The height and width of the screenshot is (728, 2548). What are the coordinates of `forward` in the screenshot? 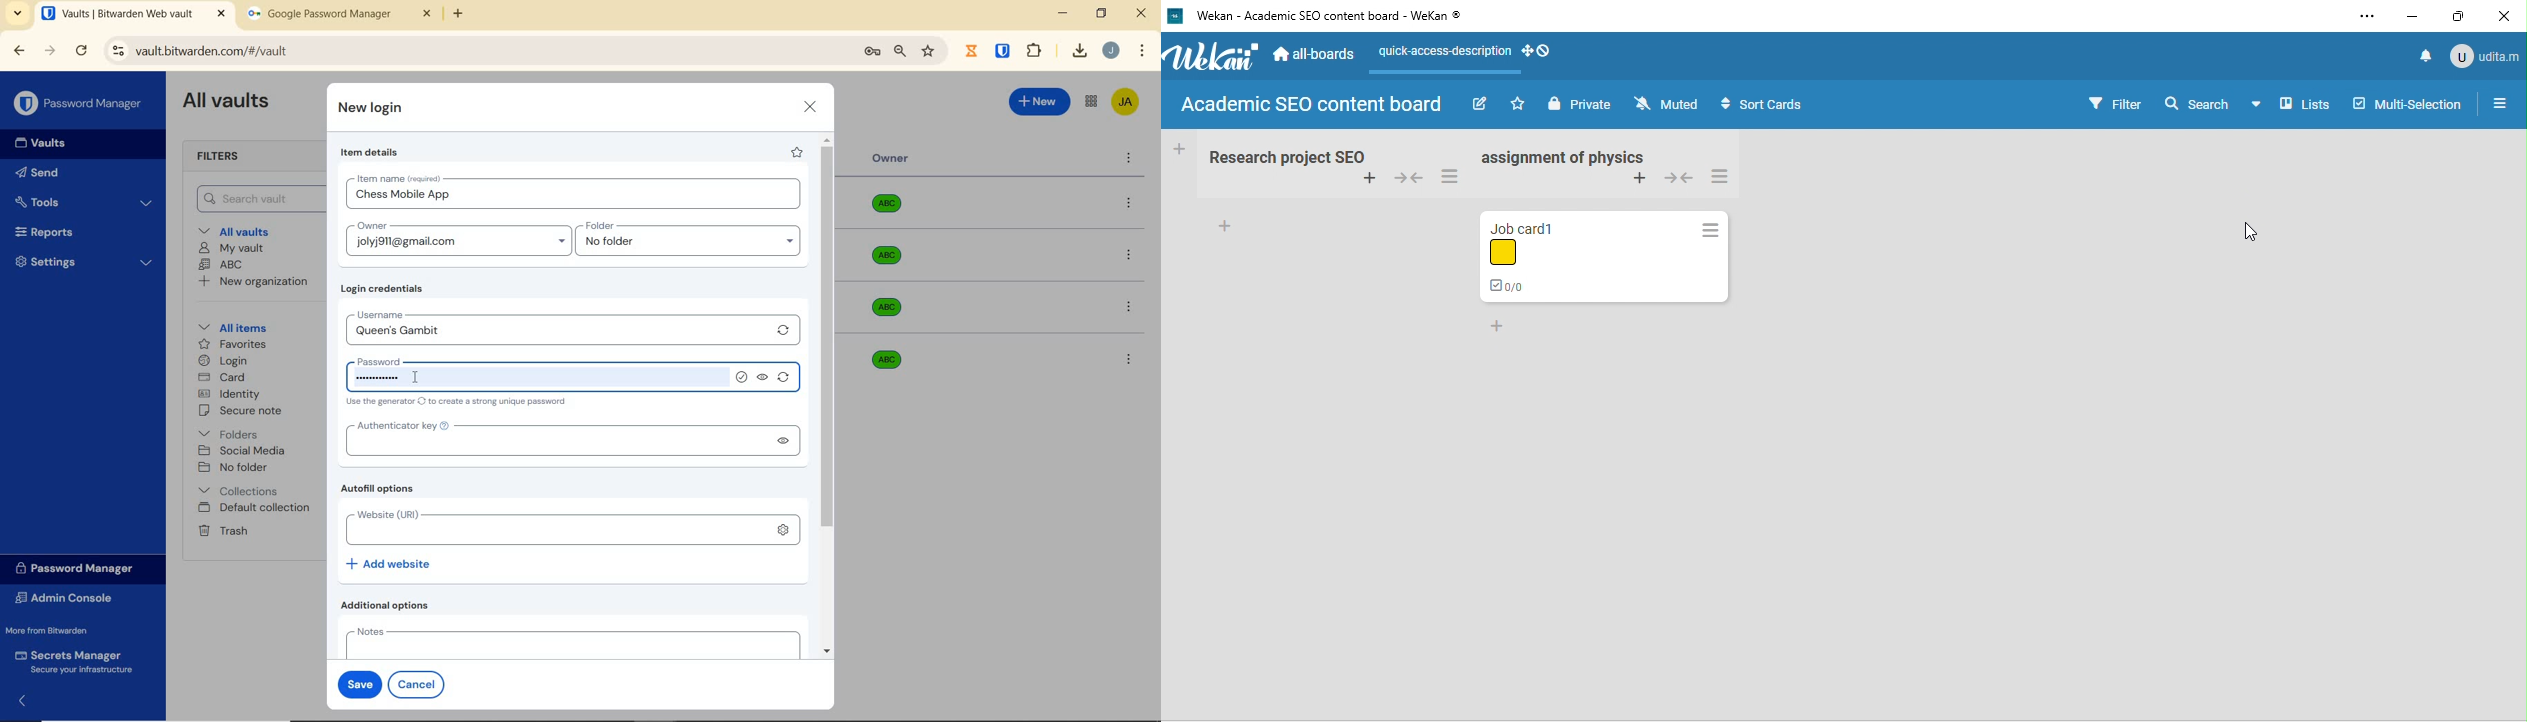 It's located at (50, 50).